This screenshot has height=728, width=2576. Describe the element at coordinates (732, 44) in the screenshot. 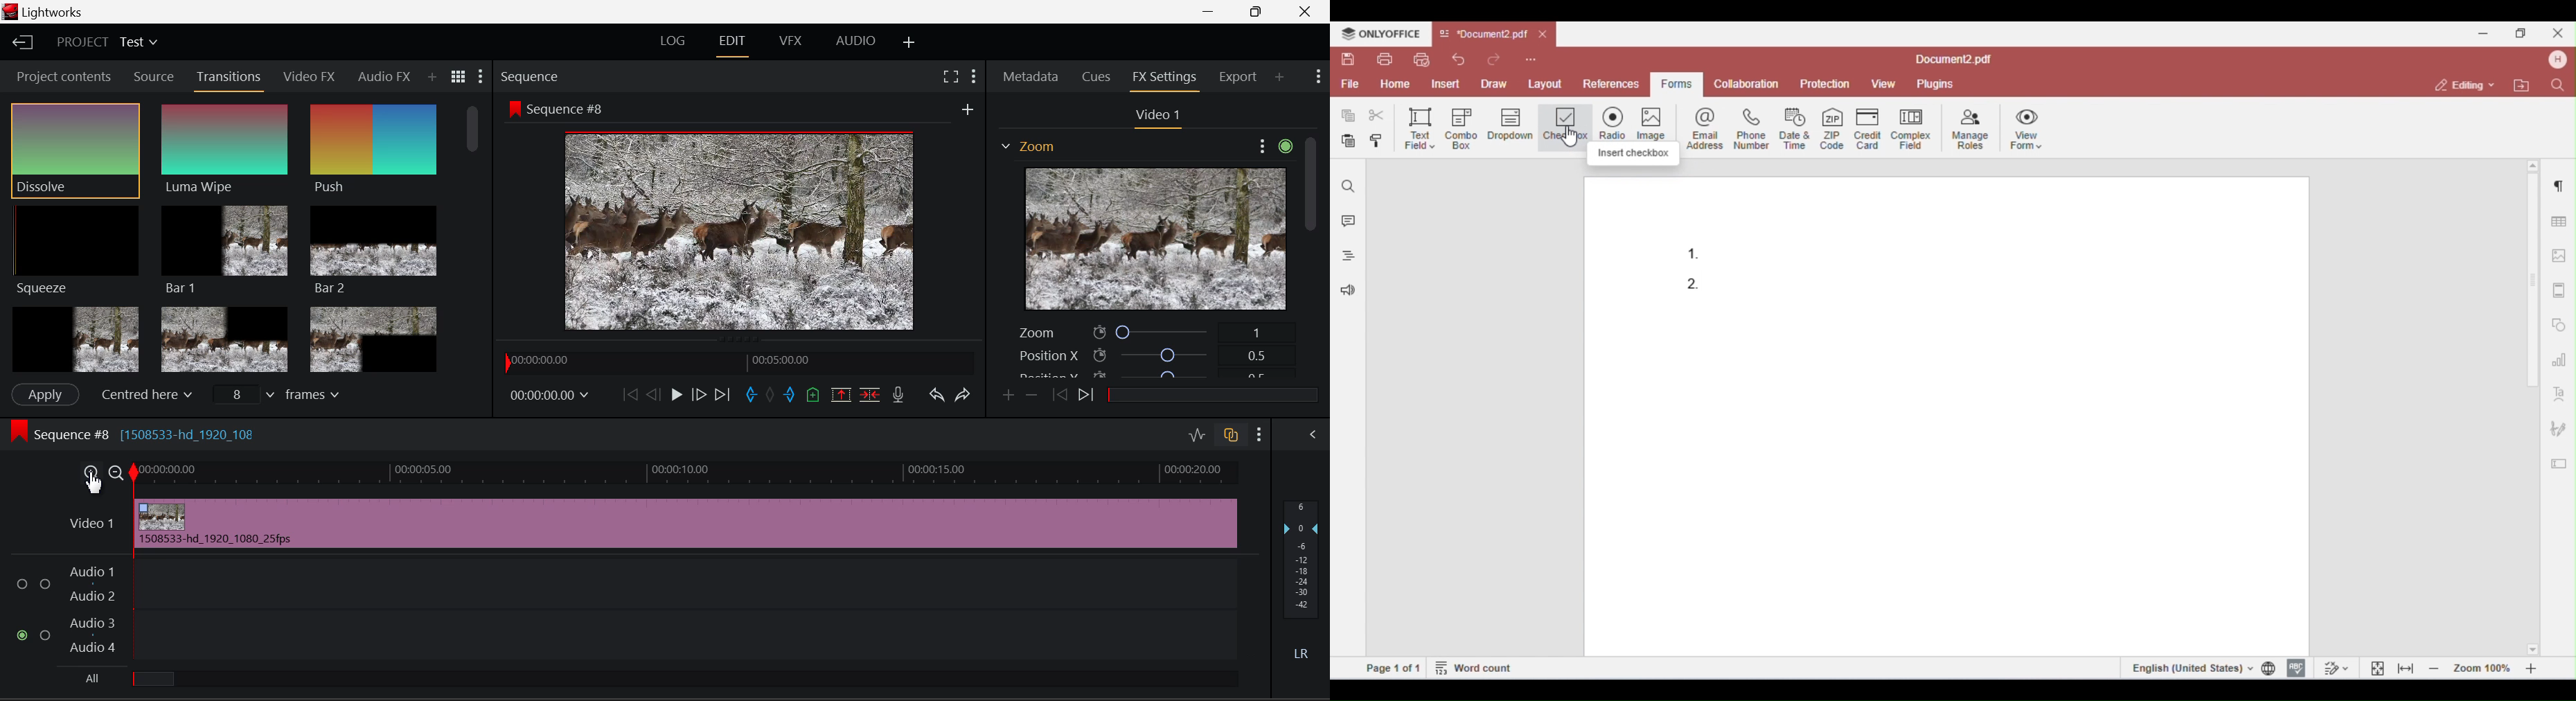

I see `EDIT Layout Open` at that location.